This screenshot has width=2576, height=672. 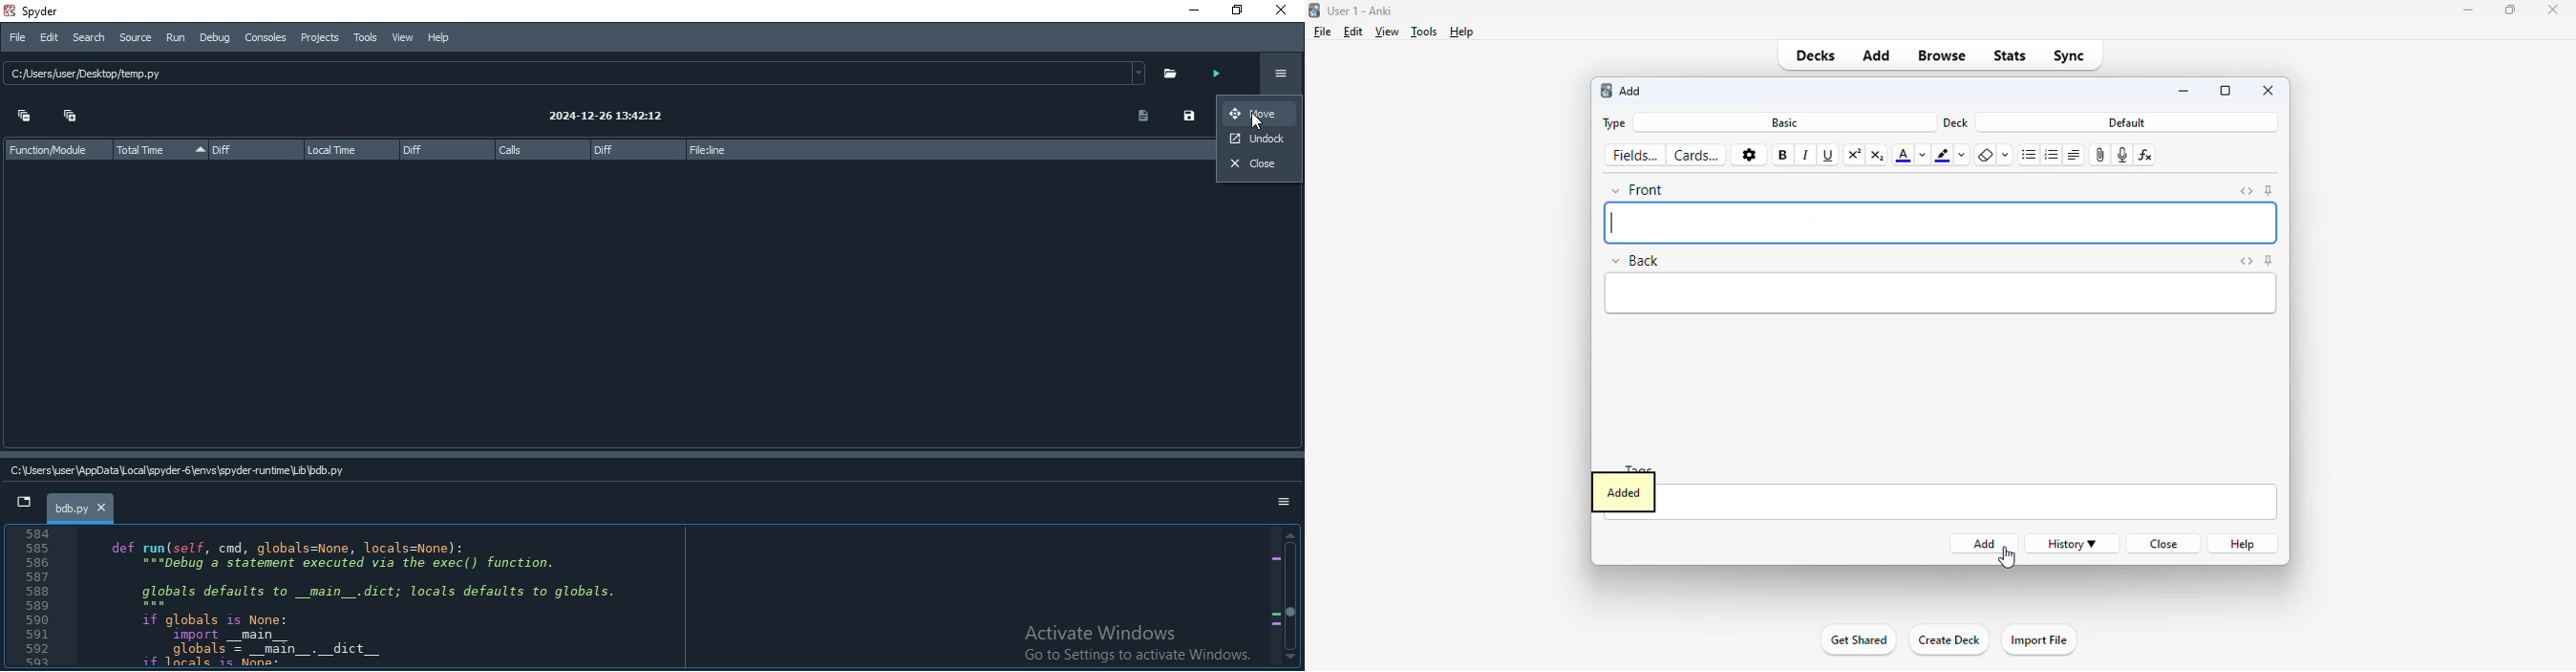 I want to click on tab title, so click(x=83, y=506).